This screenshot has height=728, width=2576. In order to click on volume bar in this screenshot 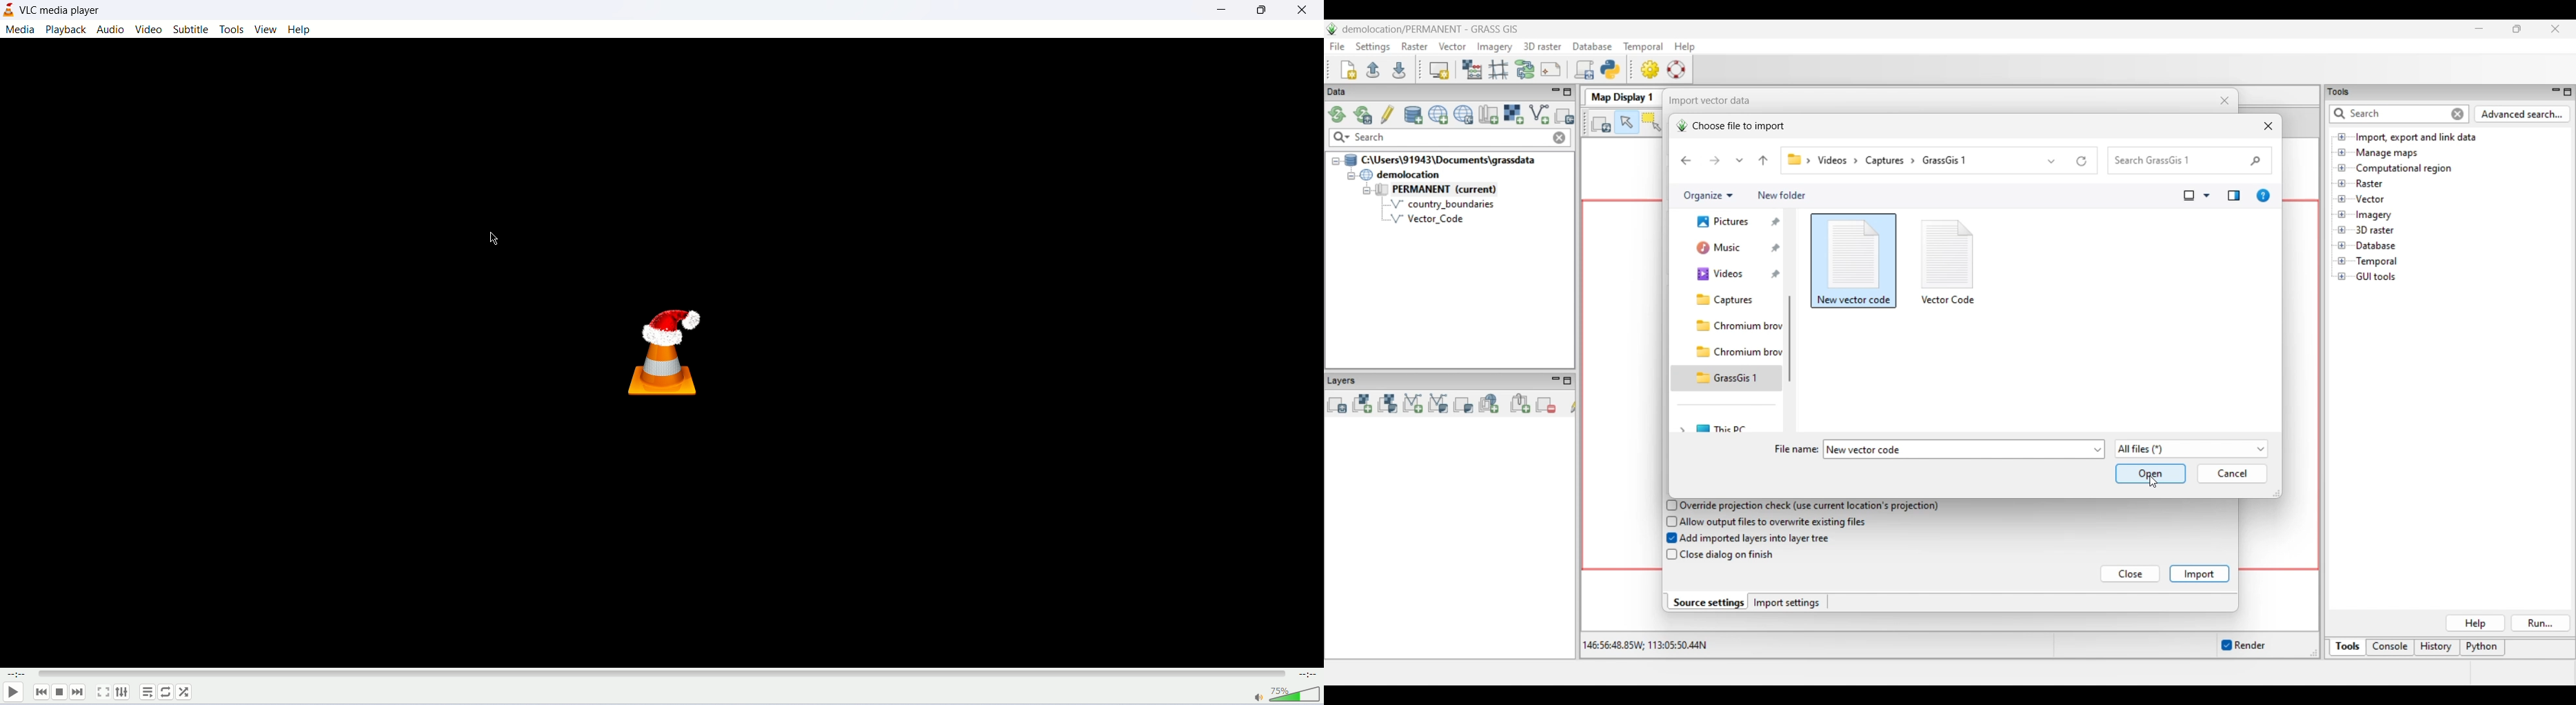, I will do `click(1288, 697)`.